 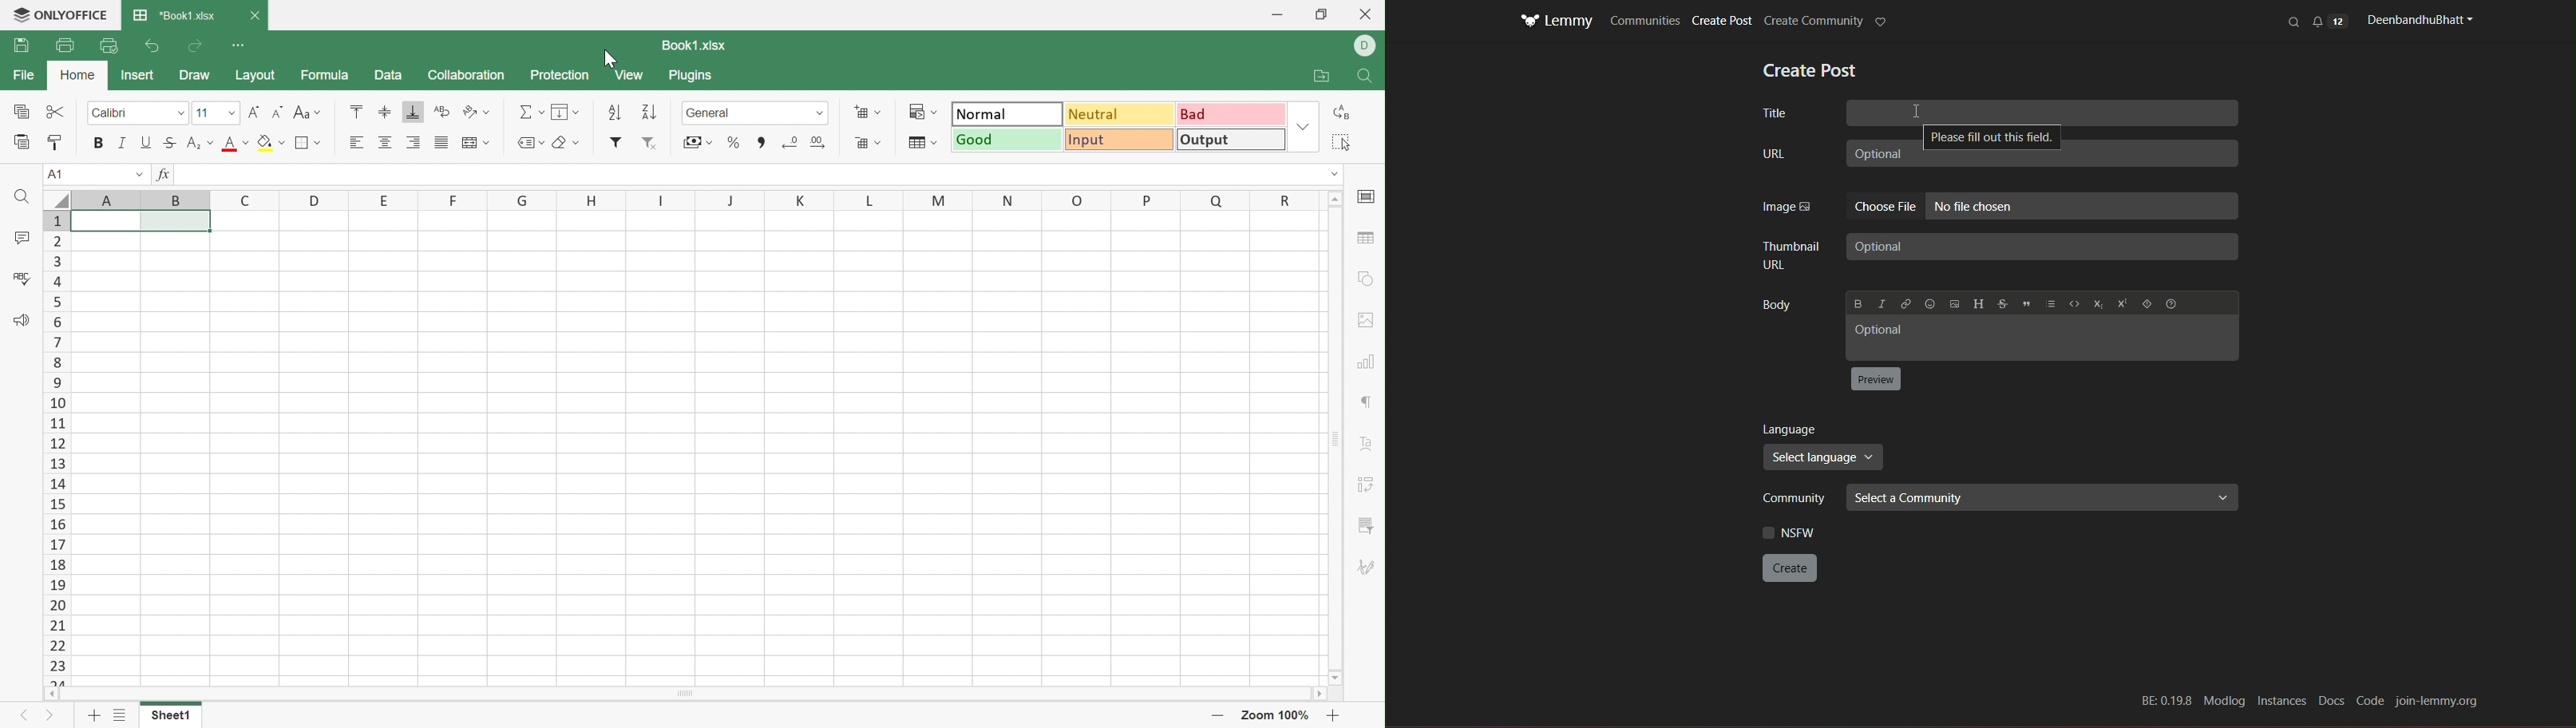 I want to click on Bold, so click(x=1858, y=303).